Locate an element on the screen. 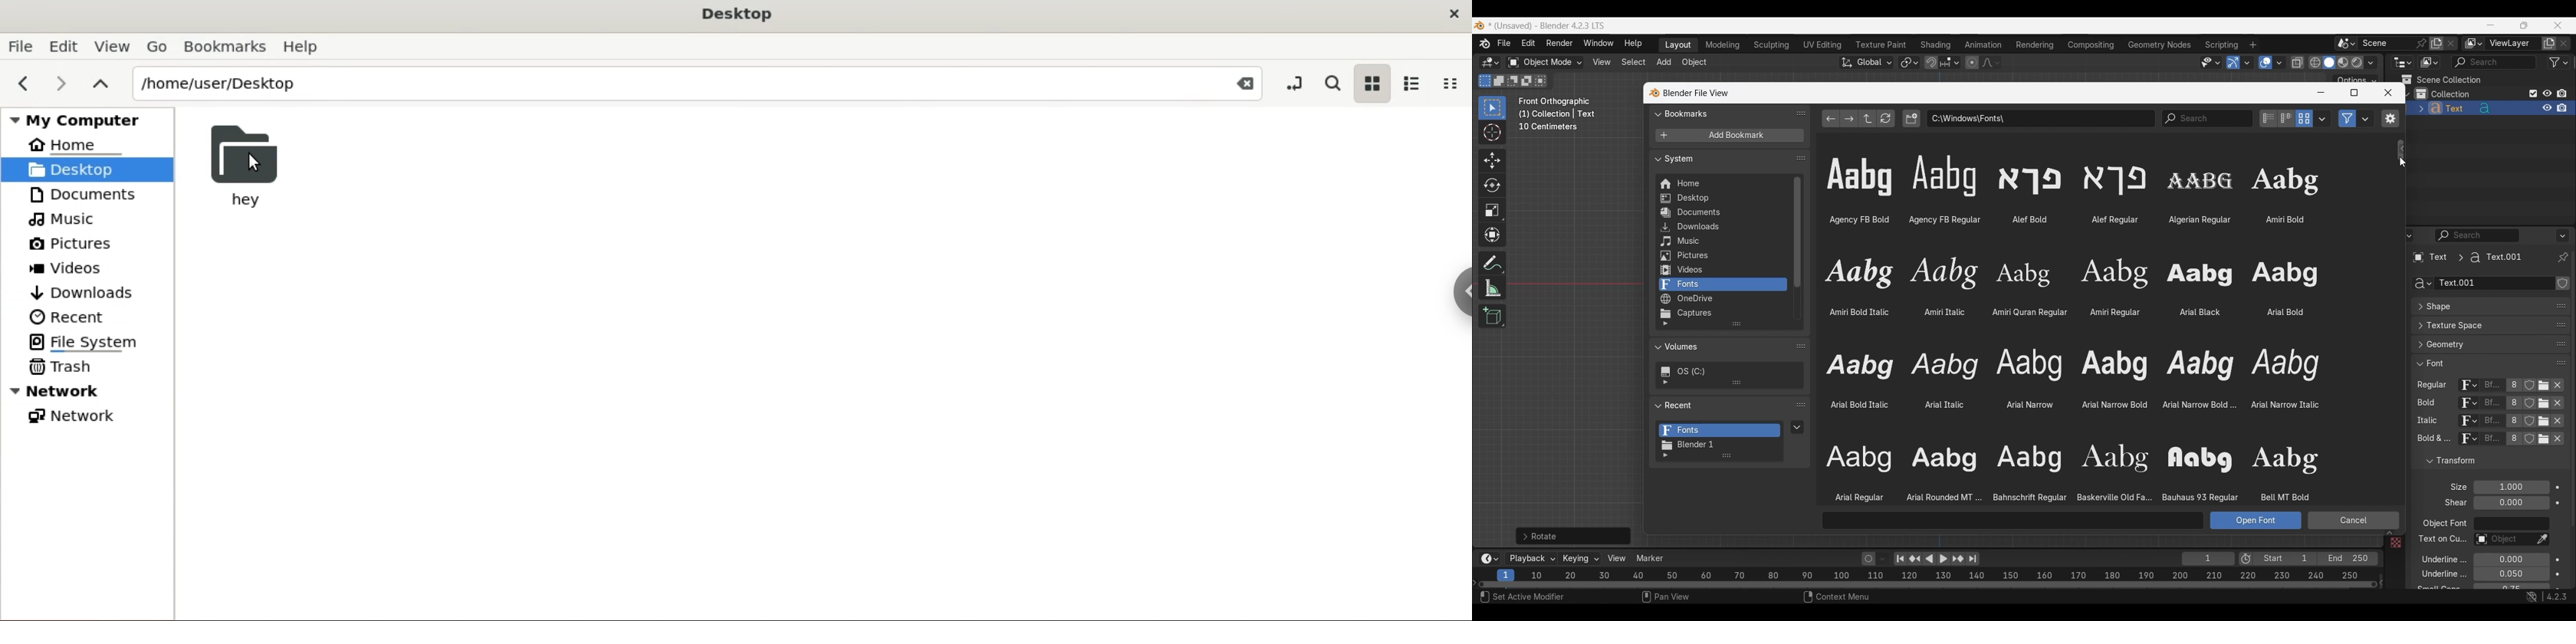 The image size is (2576, 644). Desktop is located at coordinates (738, 12).